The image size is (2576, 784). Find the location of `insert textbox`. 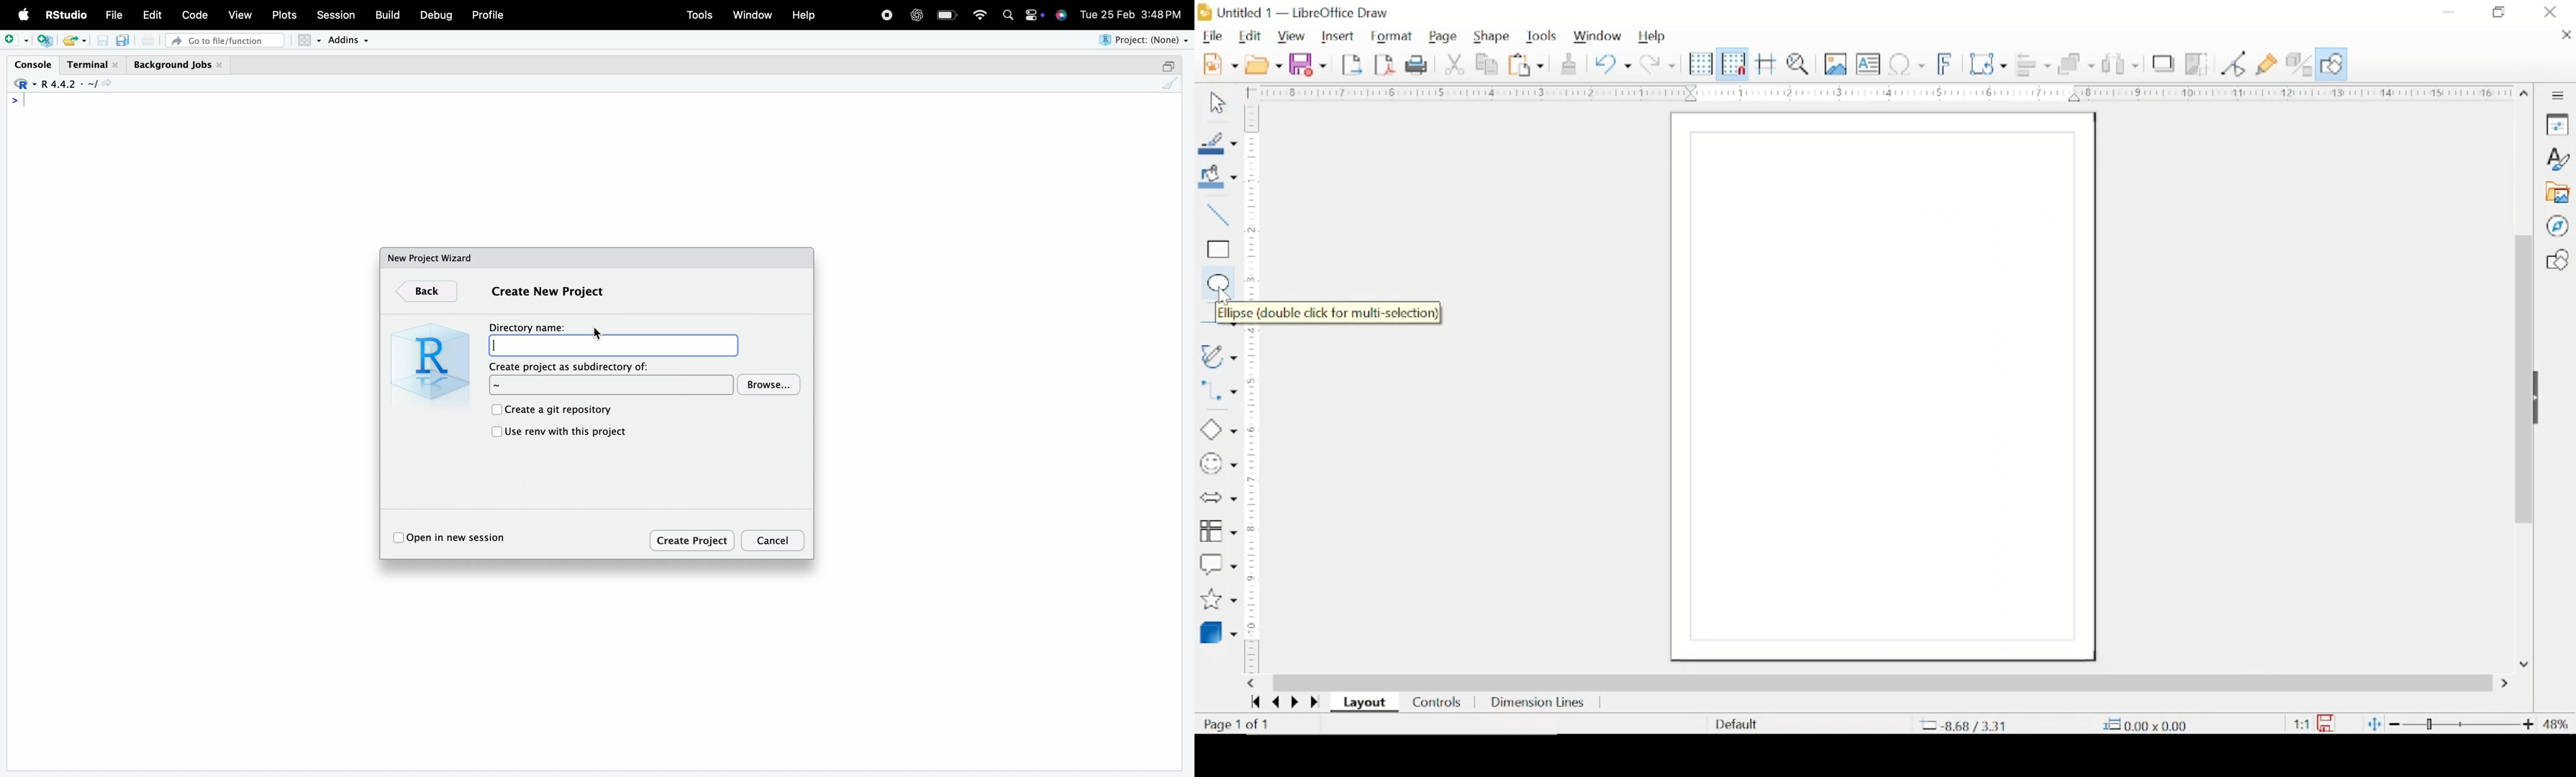

insert textbox is located at coordinates (1869, 65).